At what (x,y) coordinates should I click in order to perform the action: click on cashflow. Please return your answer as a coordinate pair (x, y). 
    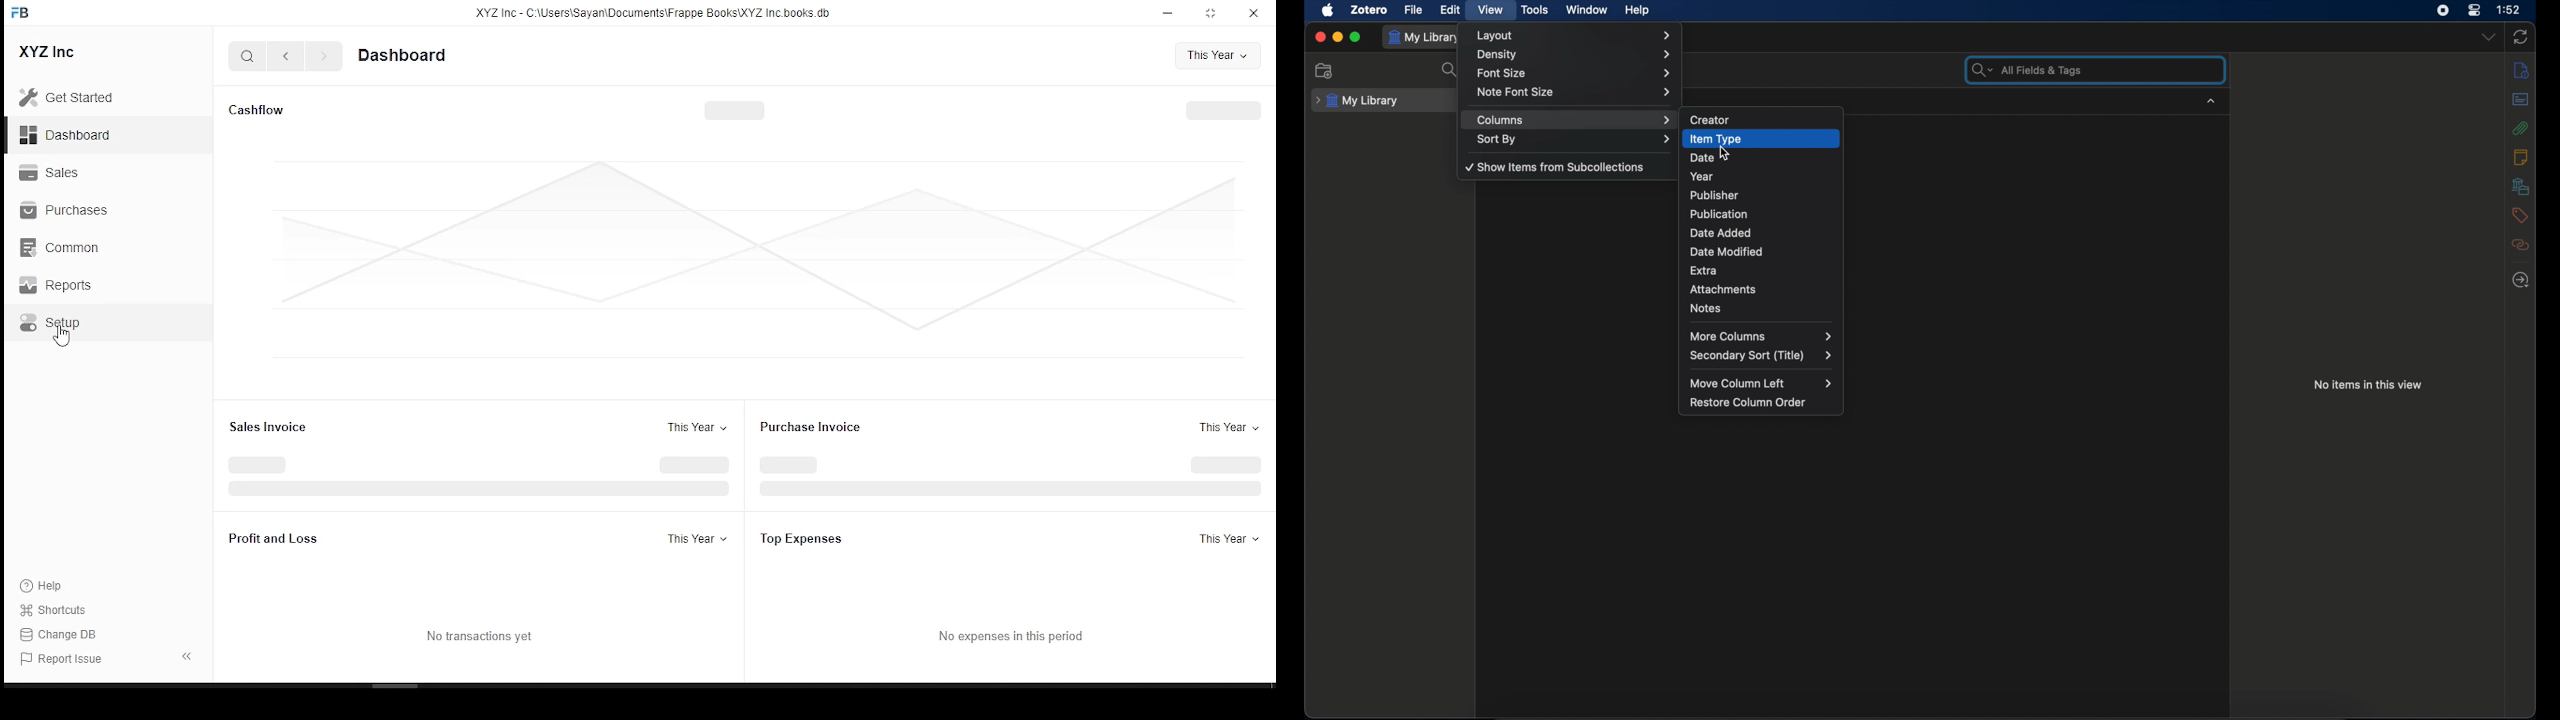
    Looking at the image, I should click on (257, 110).